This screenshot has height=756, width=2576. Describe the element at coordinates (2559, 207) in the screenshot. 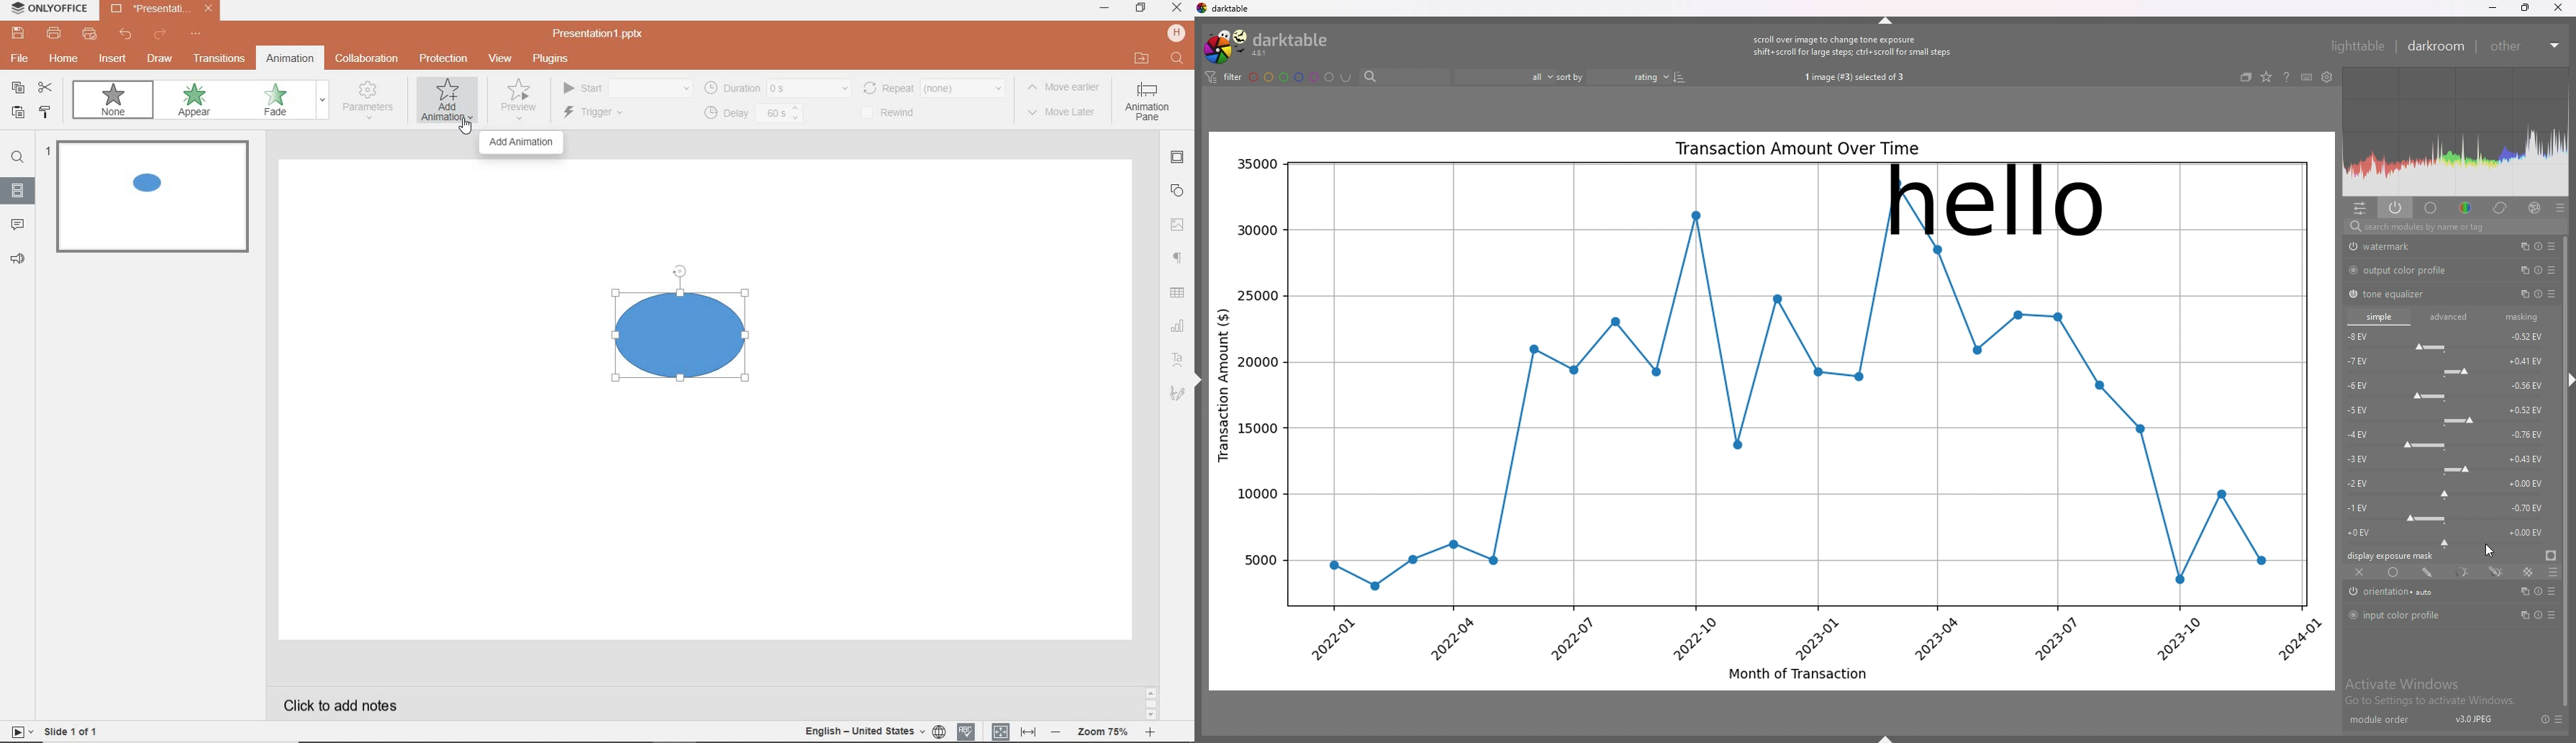

I see `presets` at that location.